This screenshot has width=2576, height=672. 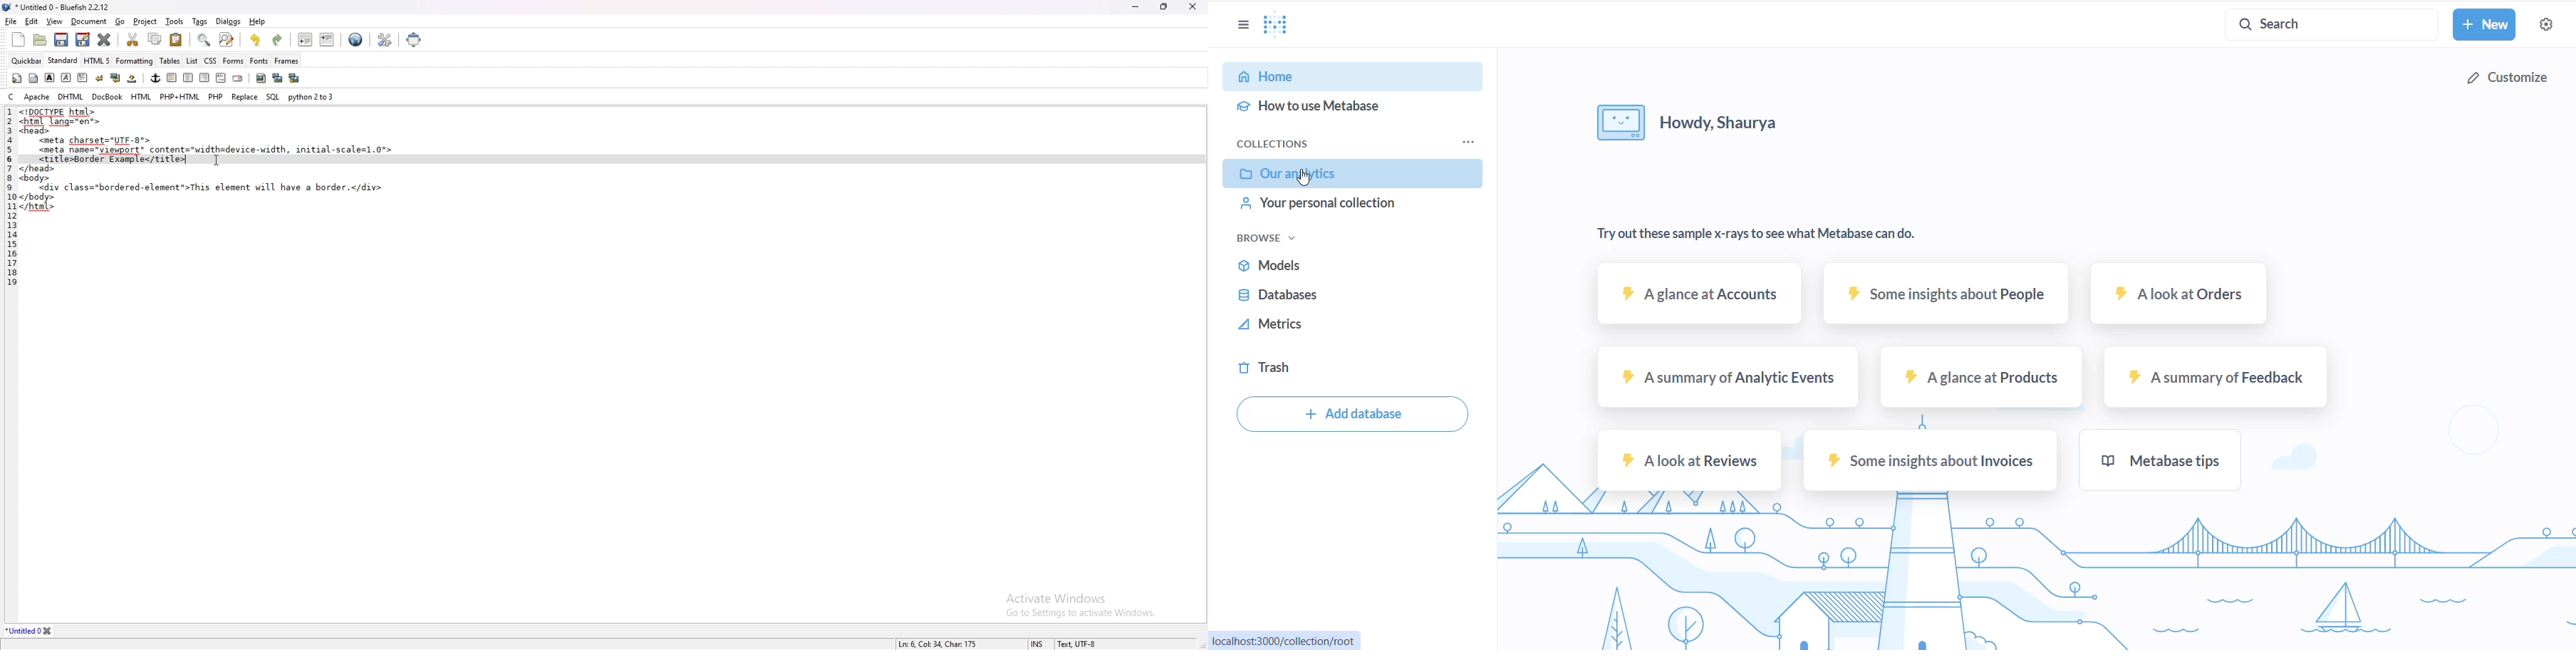 What do you see at coordinates (228, 21) in the screenshot?
I see `dialogs` at bounding box center [228, 21].